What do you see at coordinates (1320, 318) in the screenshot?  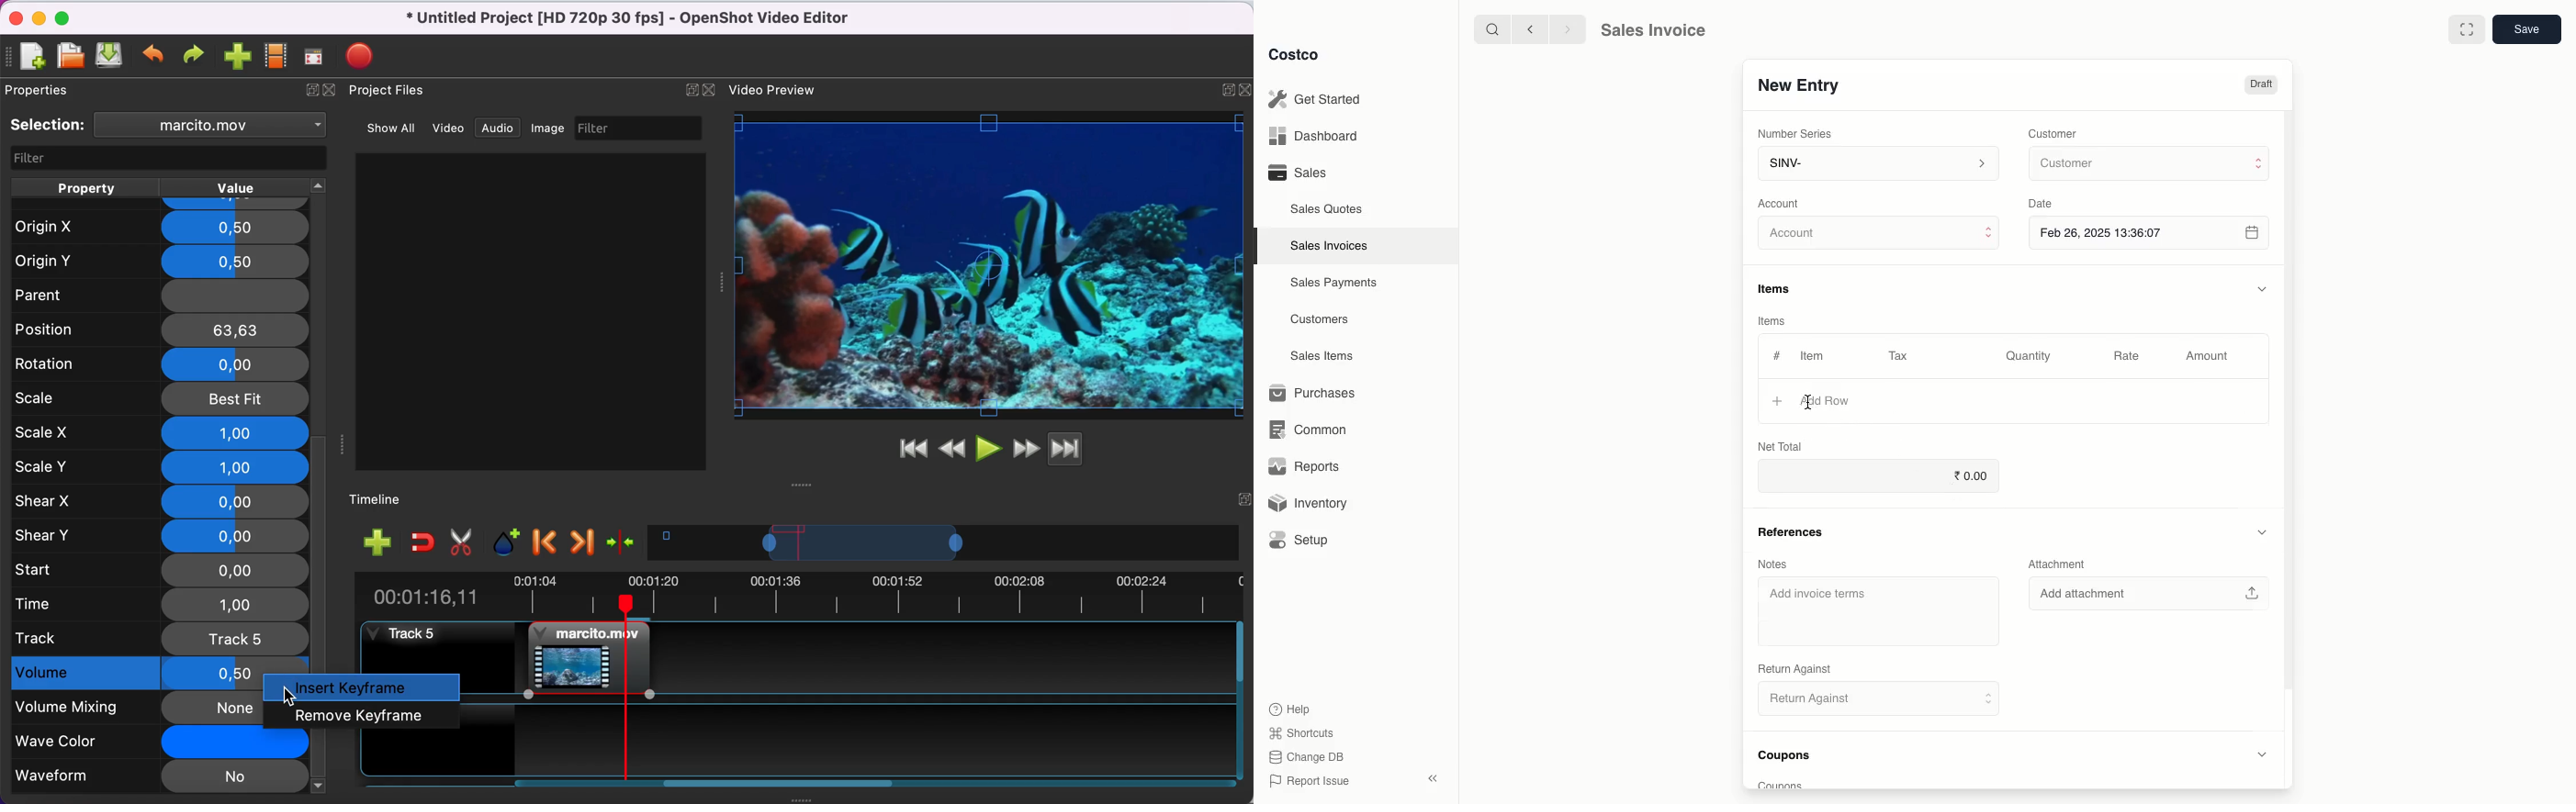 I see `Customers` at bounding box center [1320, 318].